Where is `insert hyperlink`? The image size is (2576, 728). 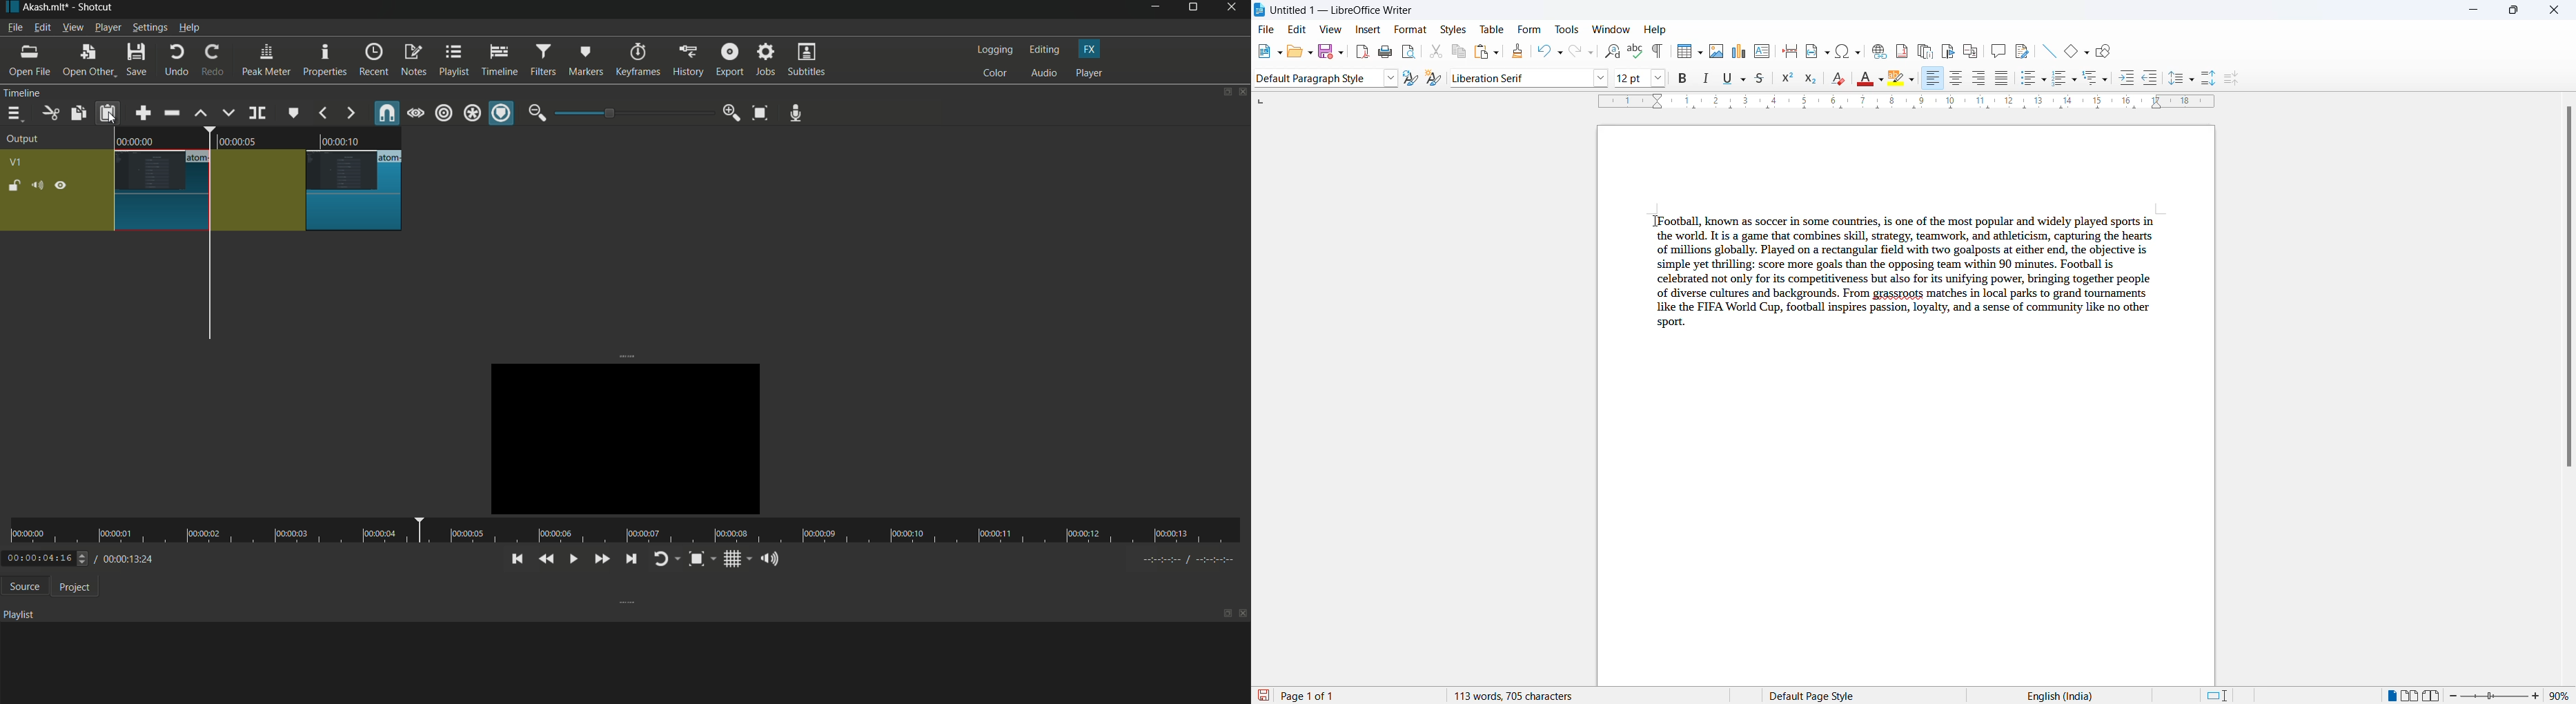 insert hyperlink is located at coordinates (1878, 52).